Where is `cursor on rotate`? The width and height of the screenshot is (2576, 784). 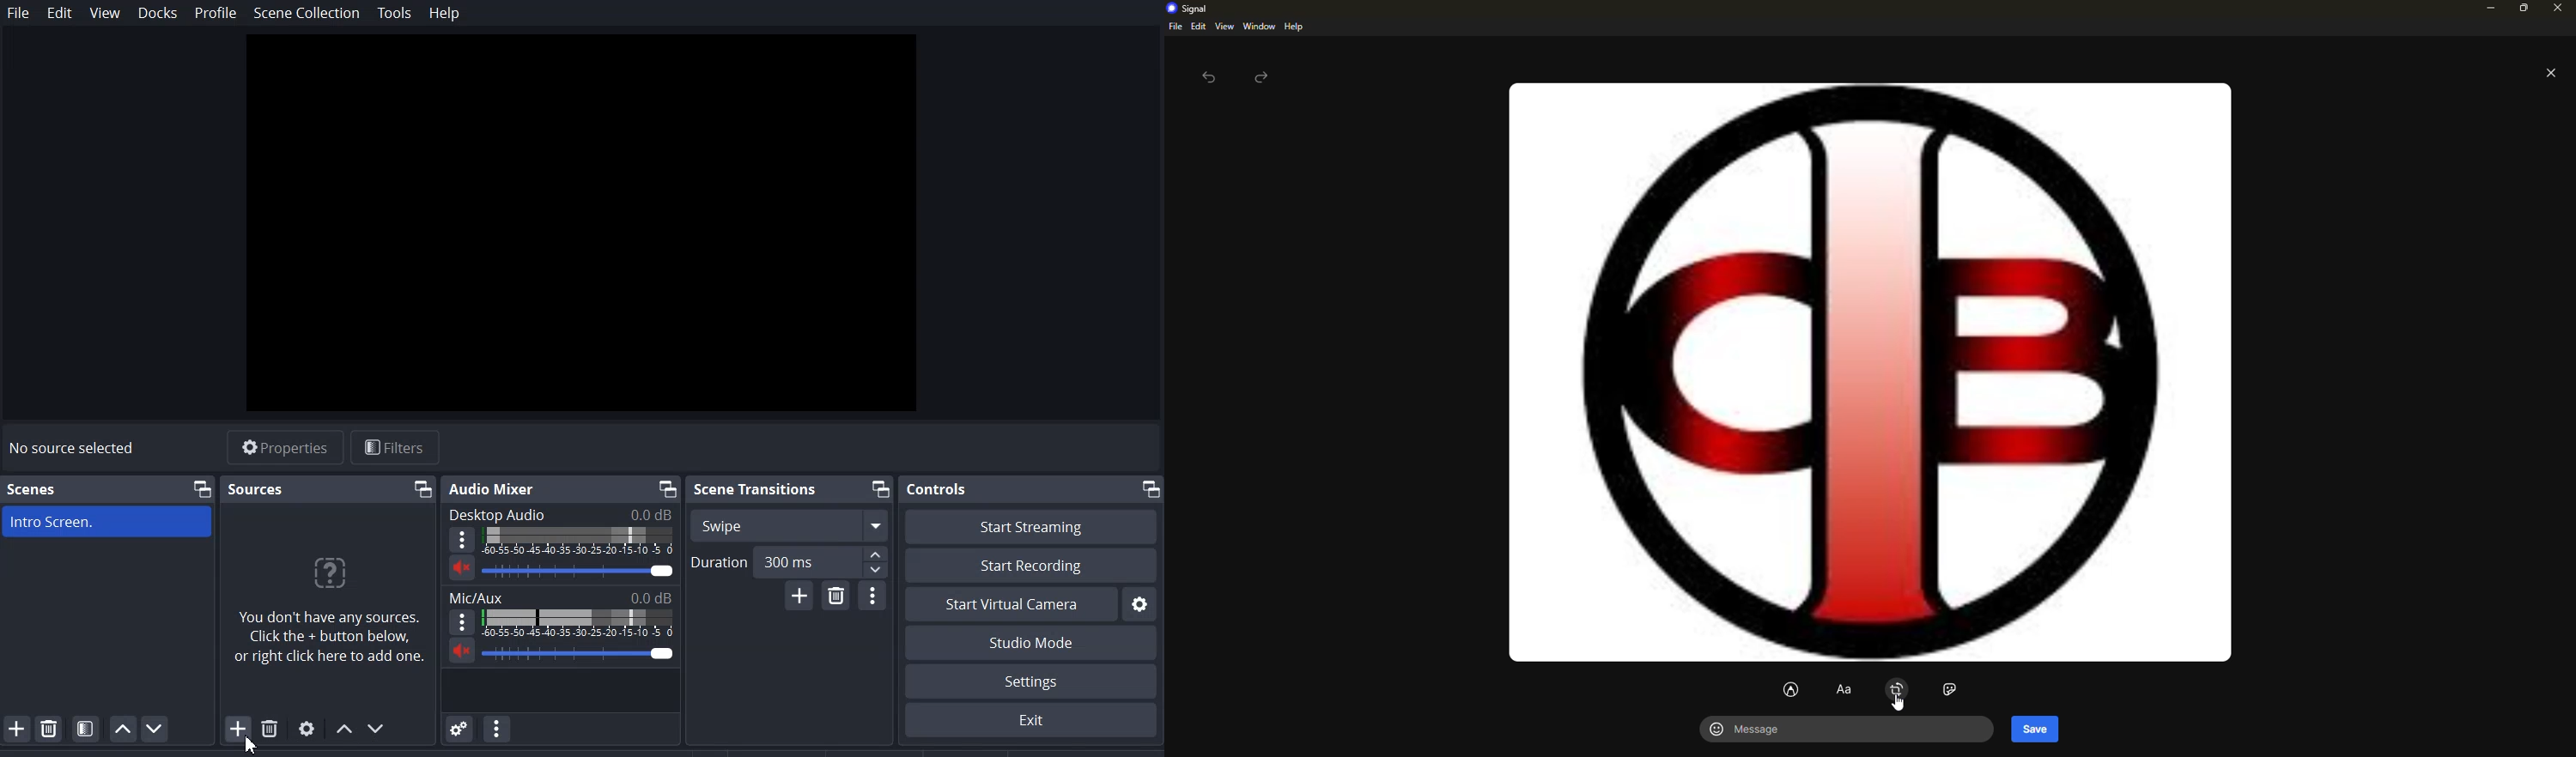 cursor on rotate is located at coordinates (1894, 695).